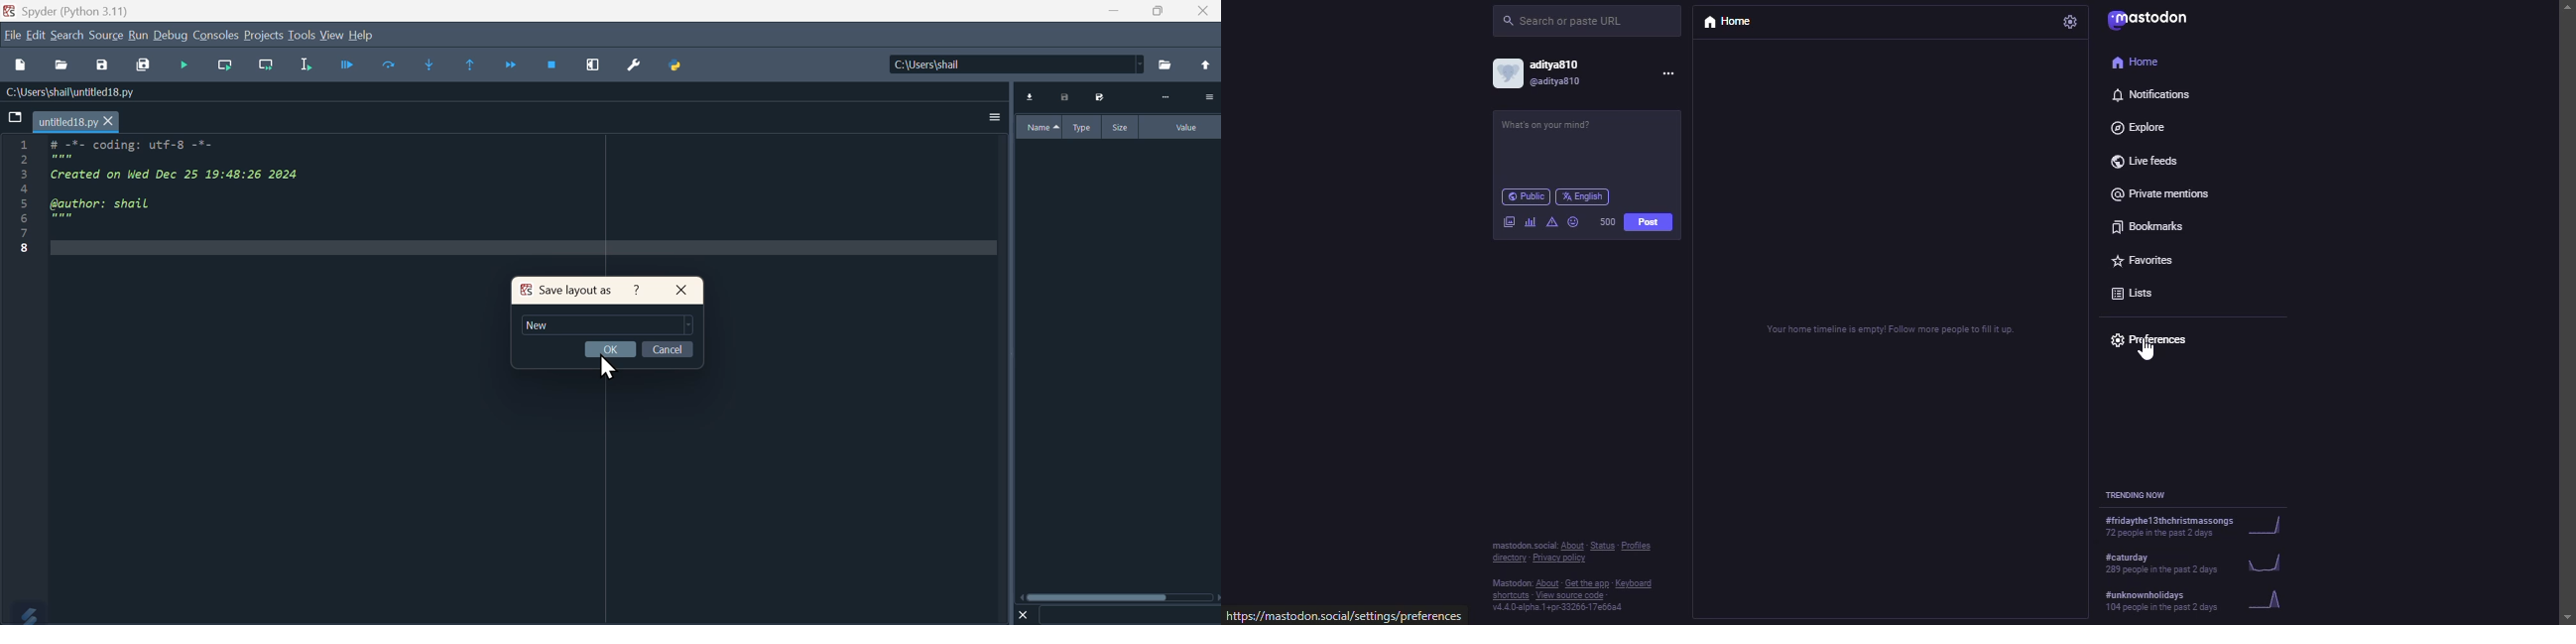  Describe the element at coordinates (1209, 96) in the screenshot. I see `Option` at that location.